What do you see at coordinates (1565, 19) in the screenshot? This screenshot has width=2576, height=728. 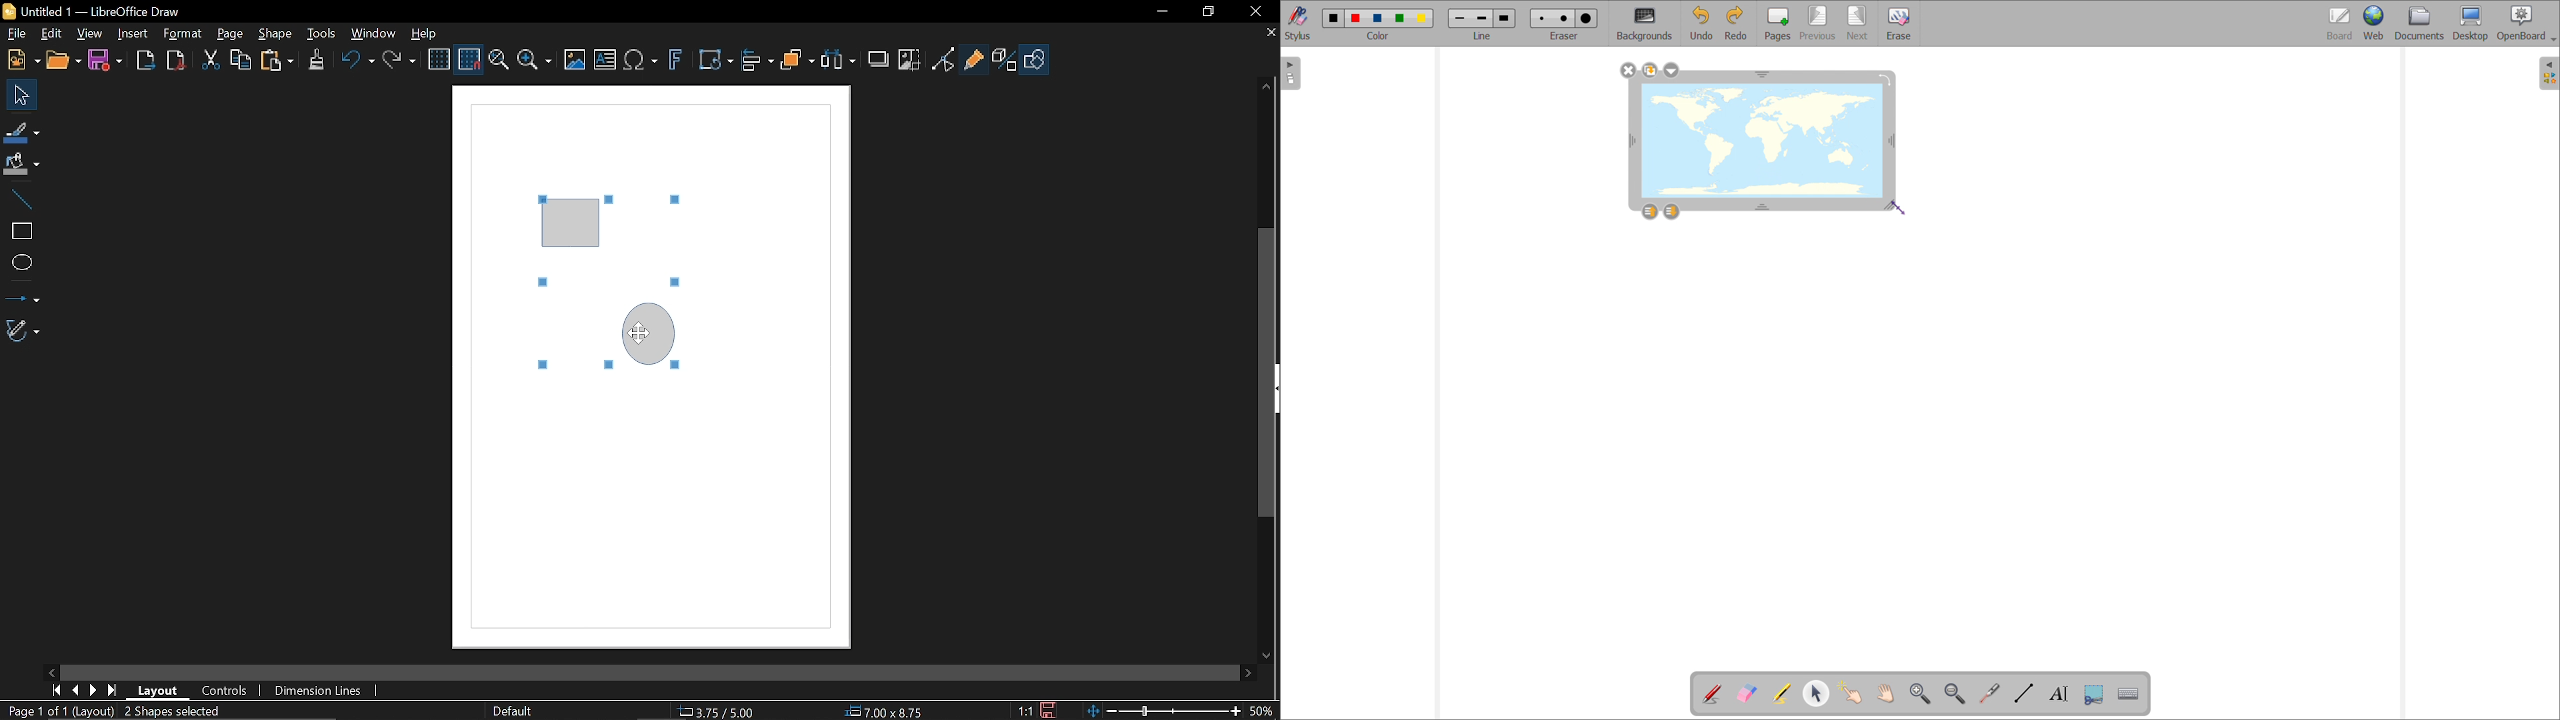 I see `medium` at bounding box center [1565, 19].